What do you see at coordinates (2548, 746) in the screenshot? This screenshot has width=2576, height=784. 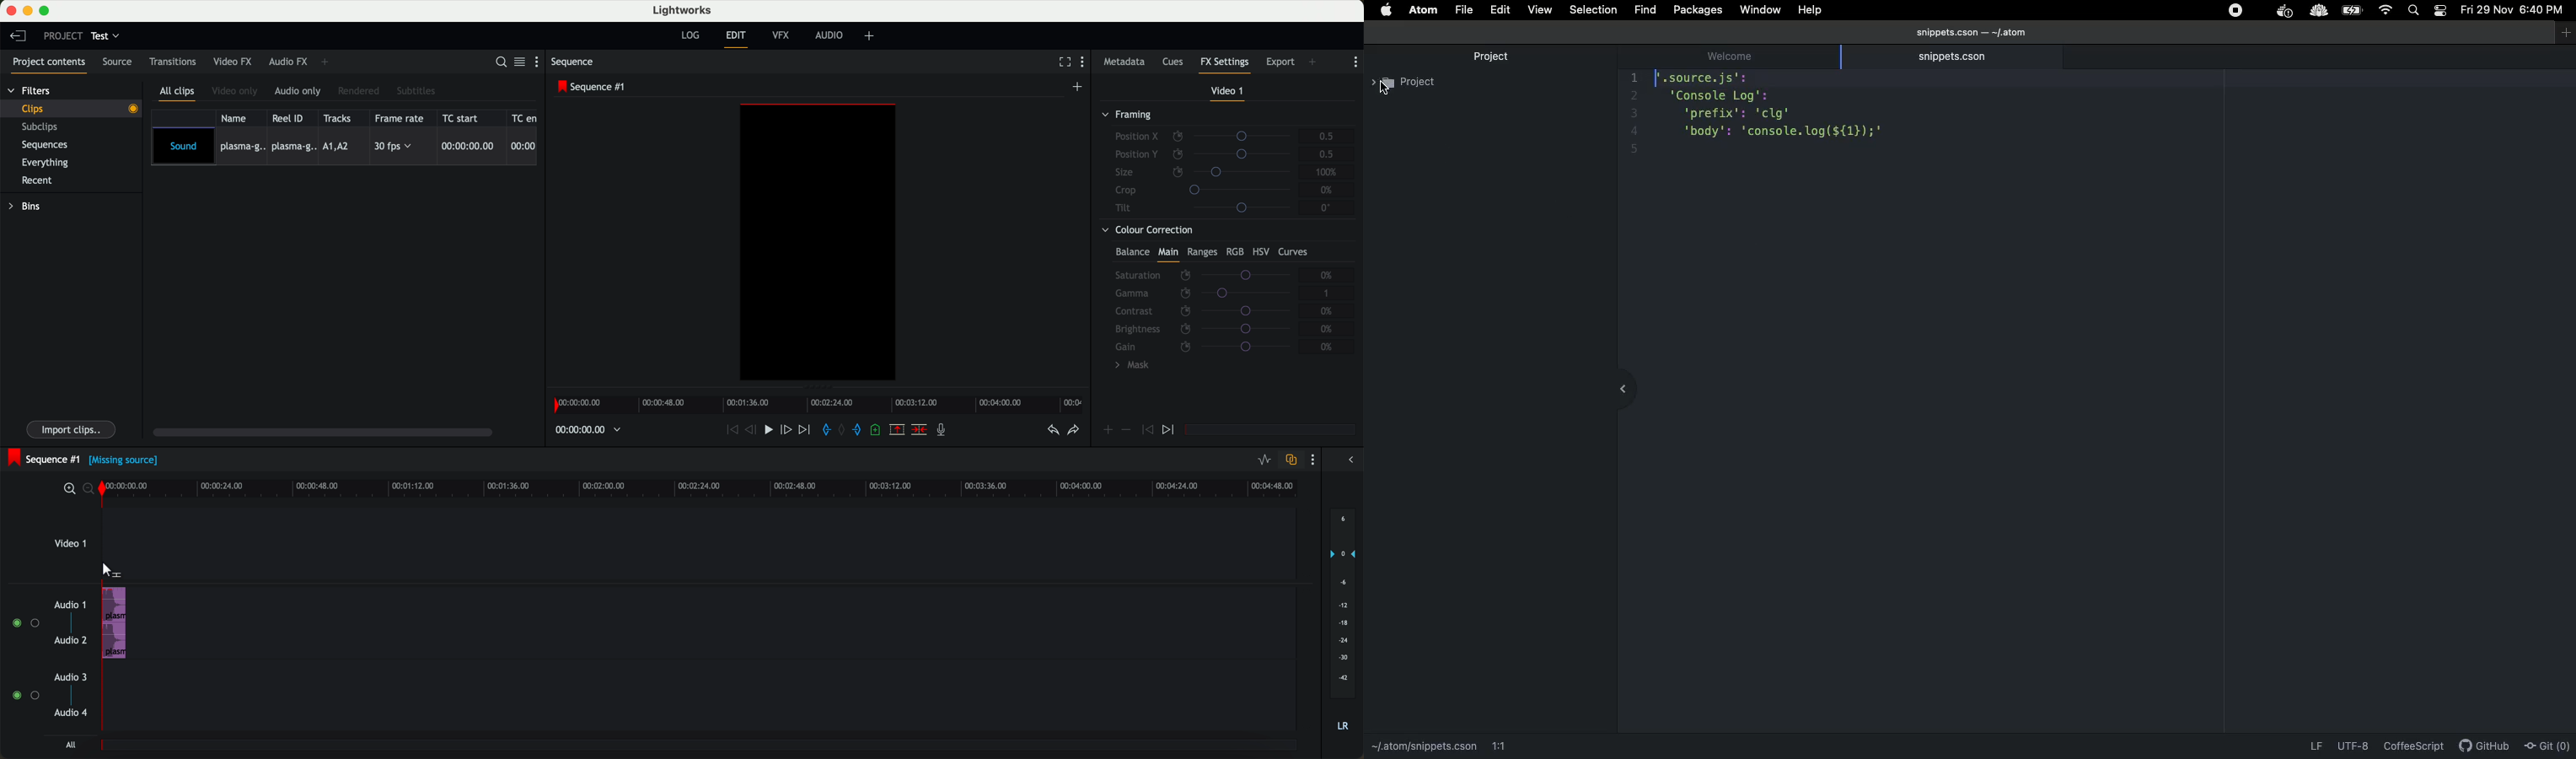 I see `Git` at bounding box center [2548, 746].